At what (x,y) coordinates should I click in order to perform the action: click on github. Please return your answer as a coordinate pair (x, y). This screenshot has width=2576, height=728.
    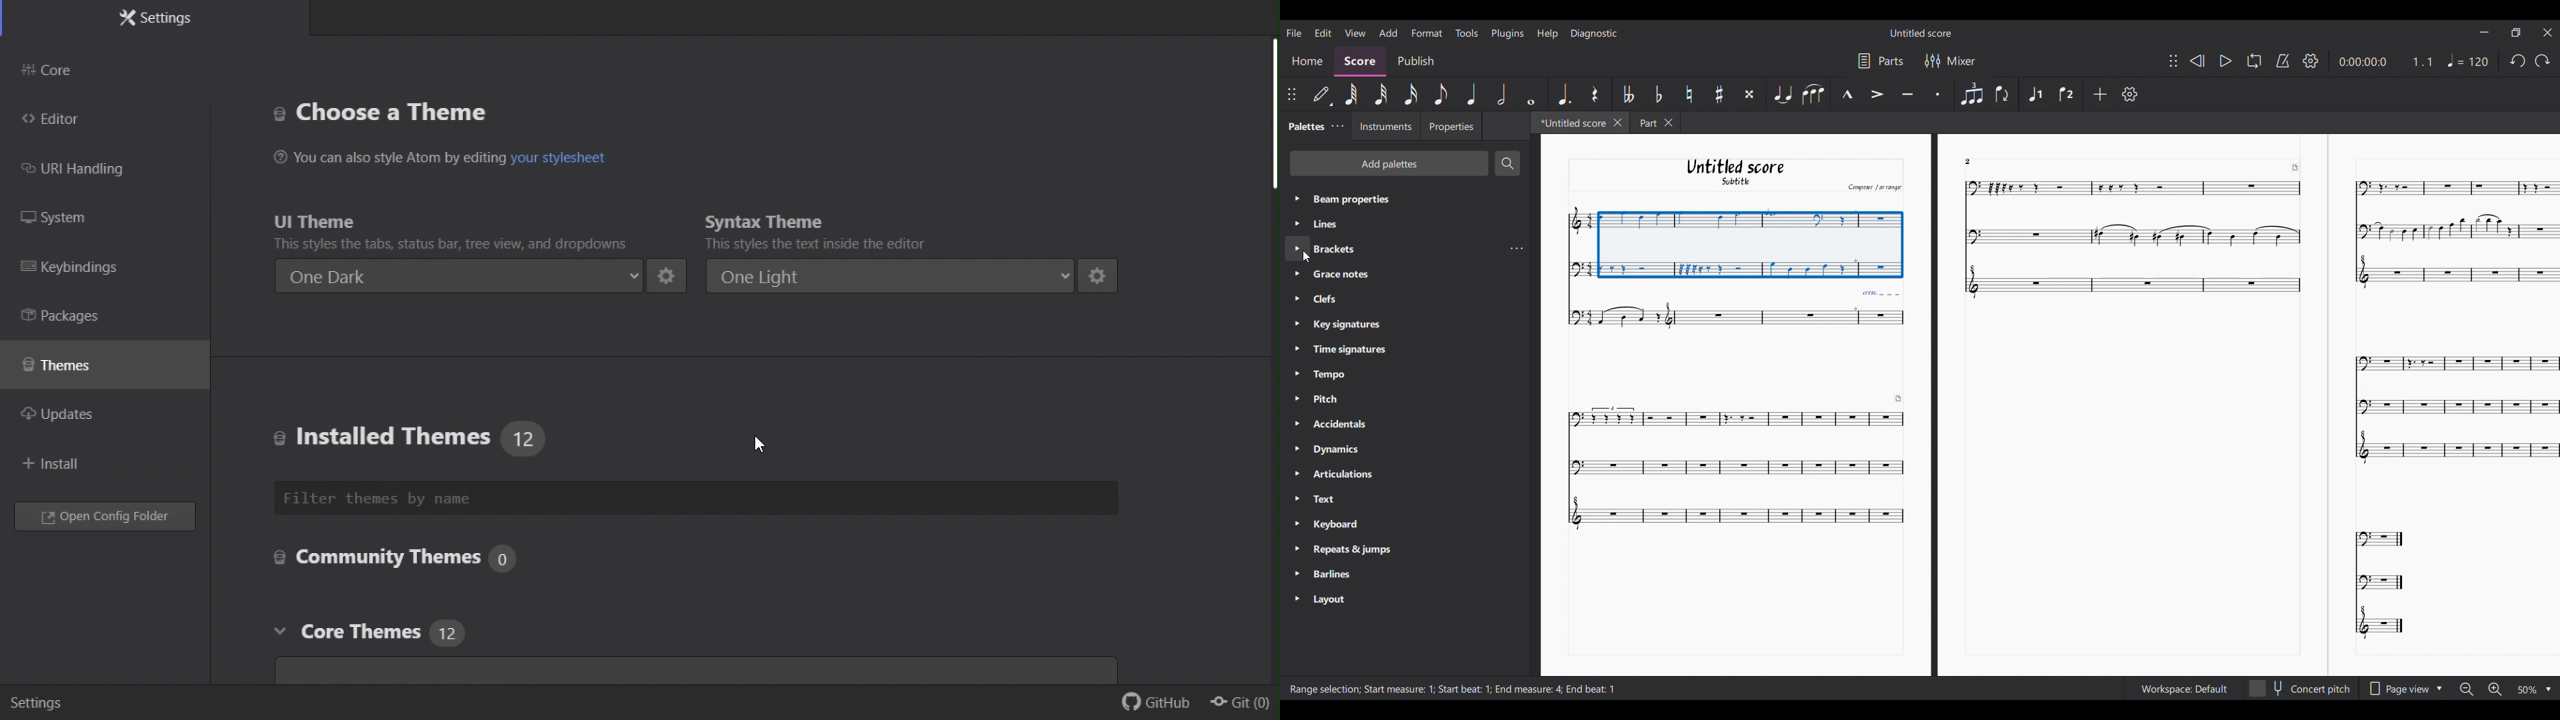
    Looking at the image, I should click on (1151, 701).